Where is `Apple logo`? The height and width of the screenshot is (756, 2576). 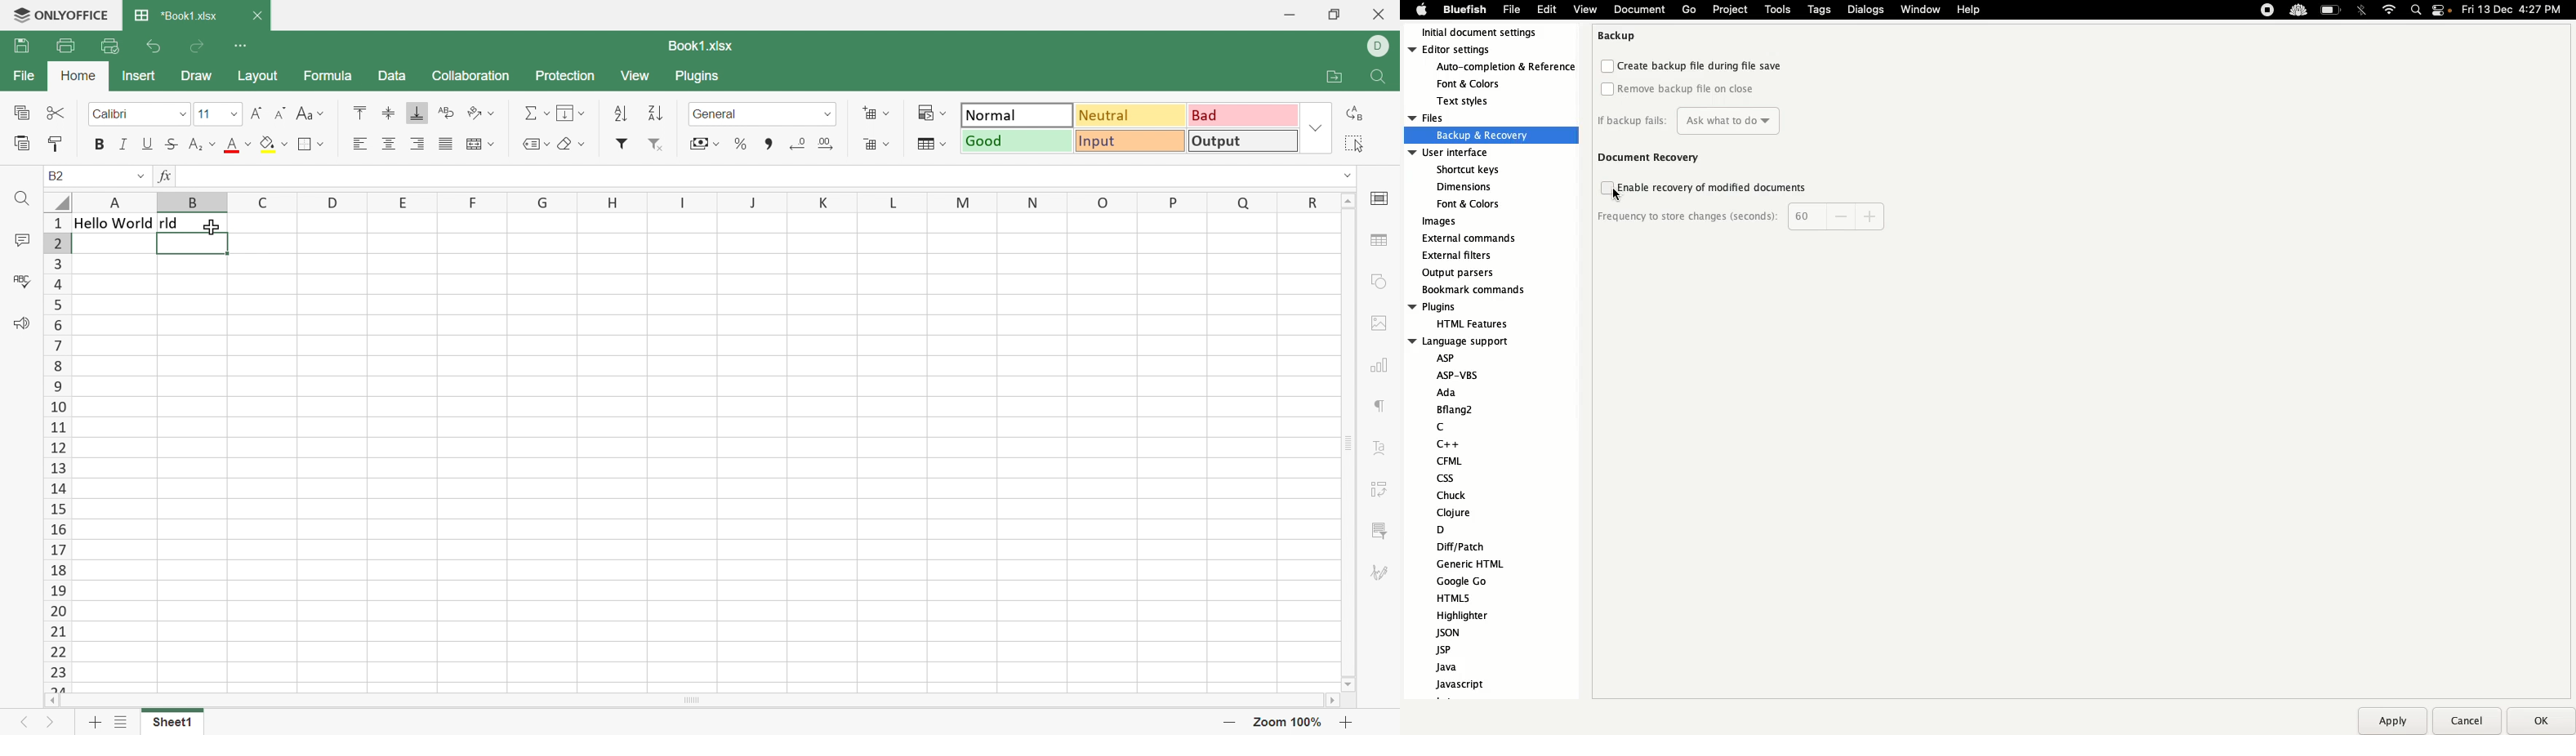
Apple logo is located at coordinates (1418, 11).